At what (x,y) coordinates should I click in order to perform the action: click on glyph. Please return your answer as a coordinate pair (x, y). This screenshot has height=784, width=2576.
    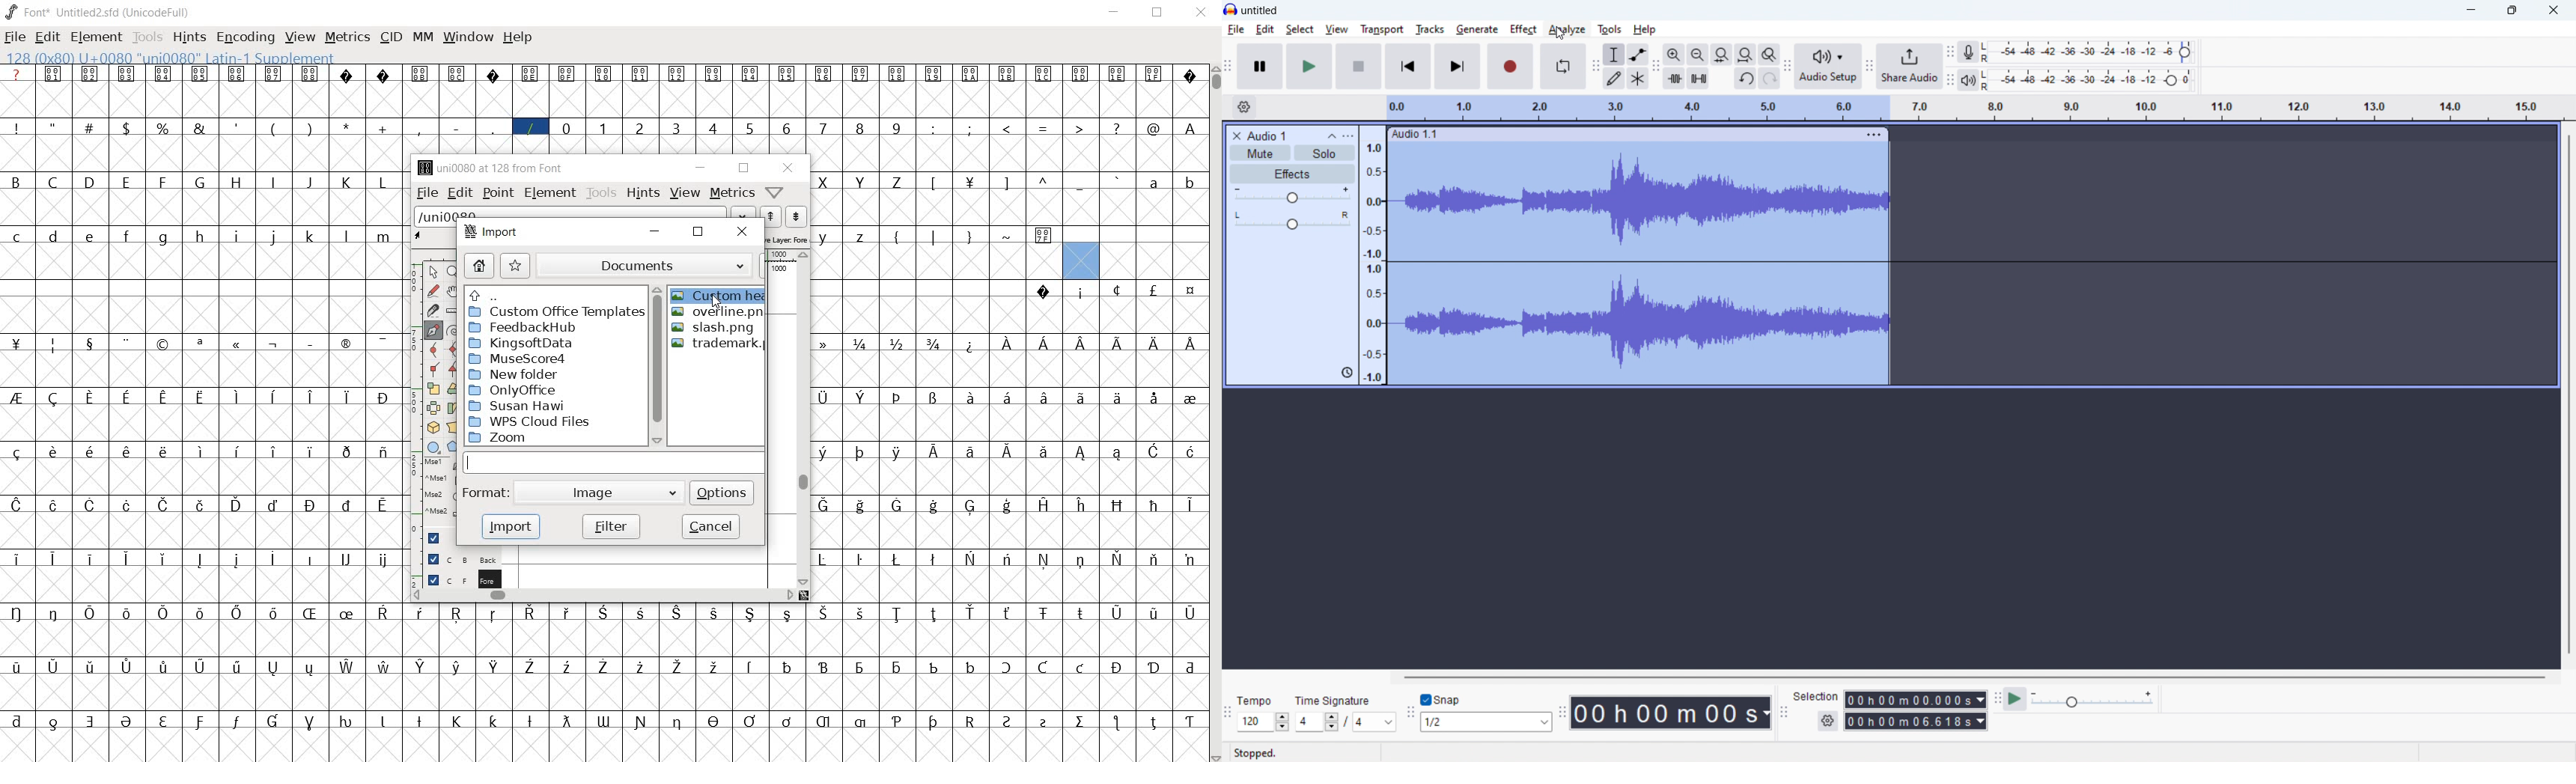
    Looking at the image, I should click on (419, 721).